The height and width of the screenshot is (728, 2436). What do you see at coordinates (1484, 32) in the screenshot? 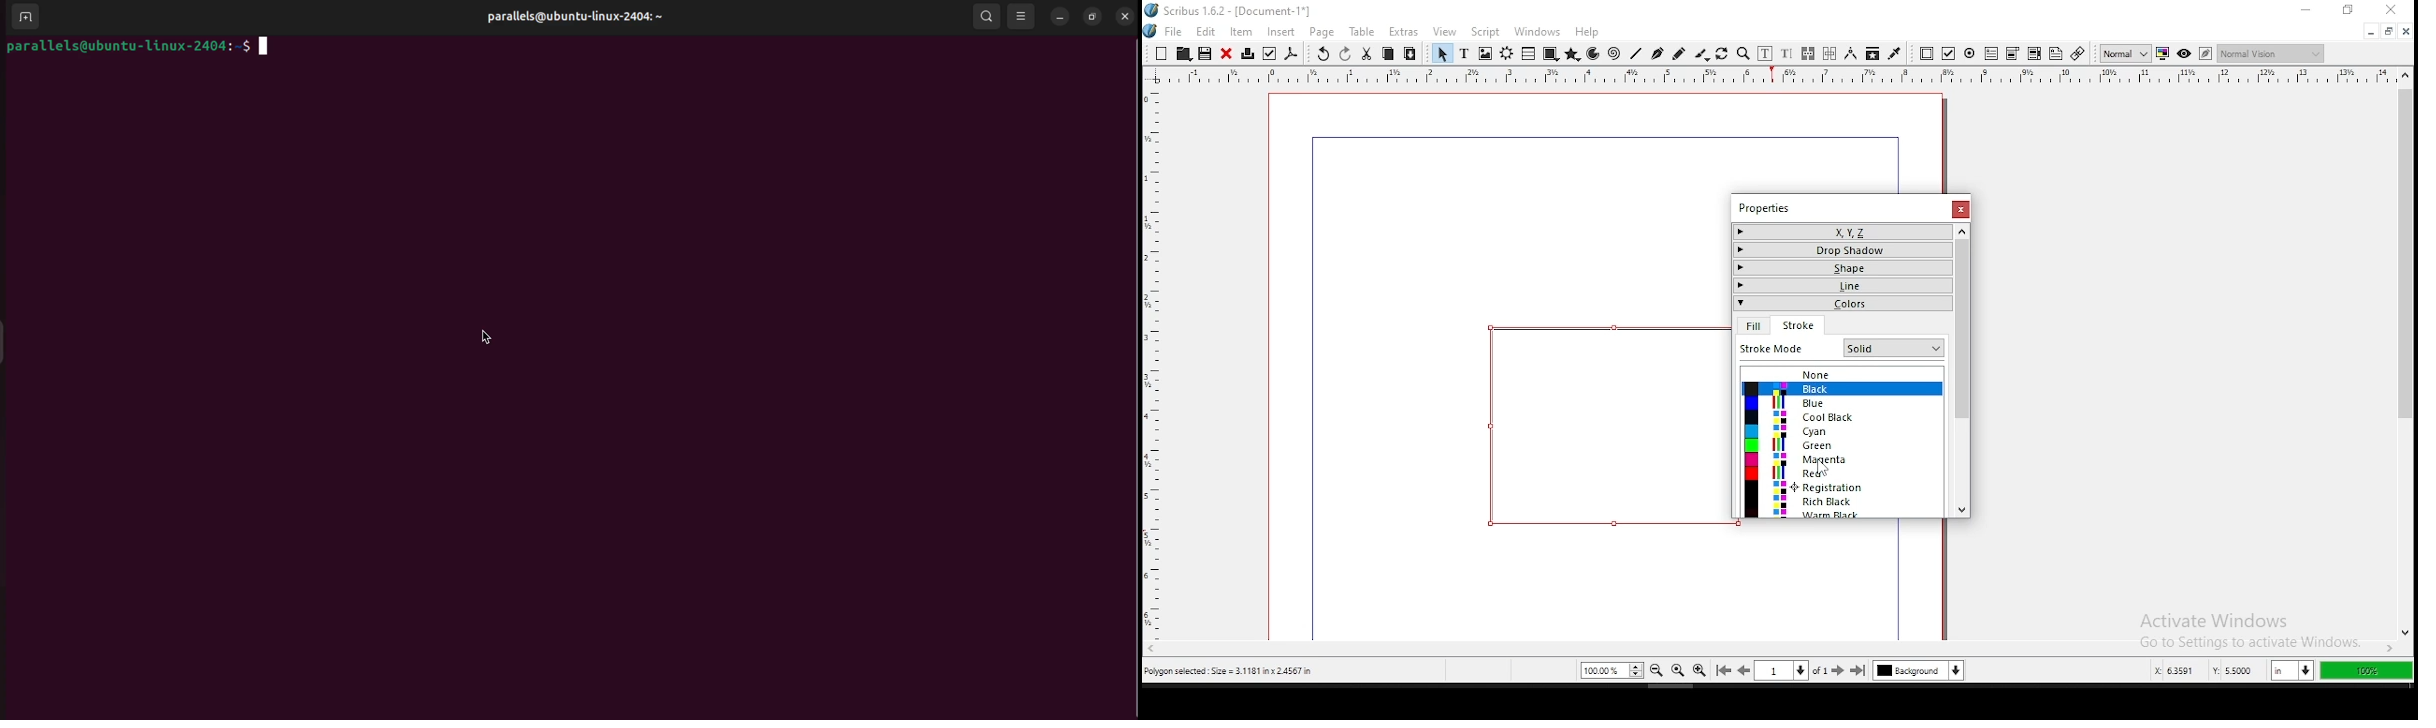
I see `script` at bounding box center [1484, 32].